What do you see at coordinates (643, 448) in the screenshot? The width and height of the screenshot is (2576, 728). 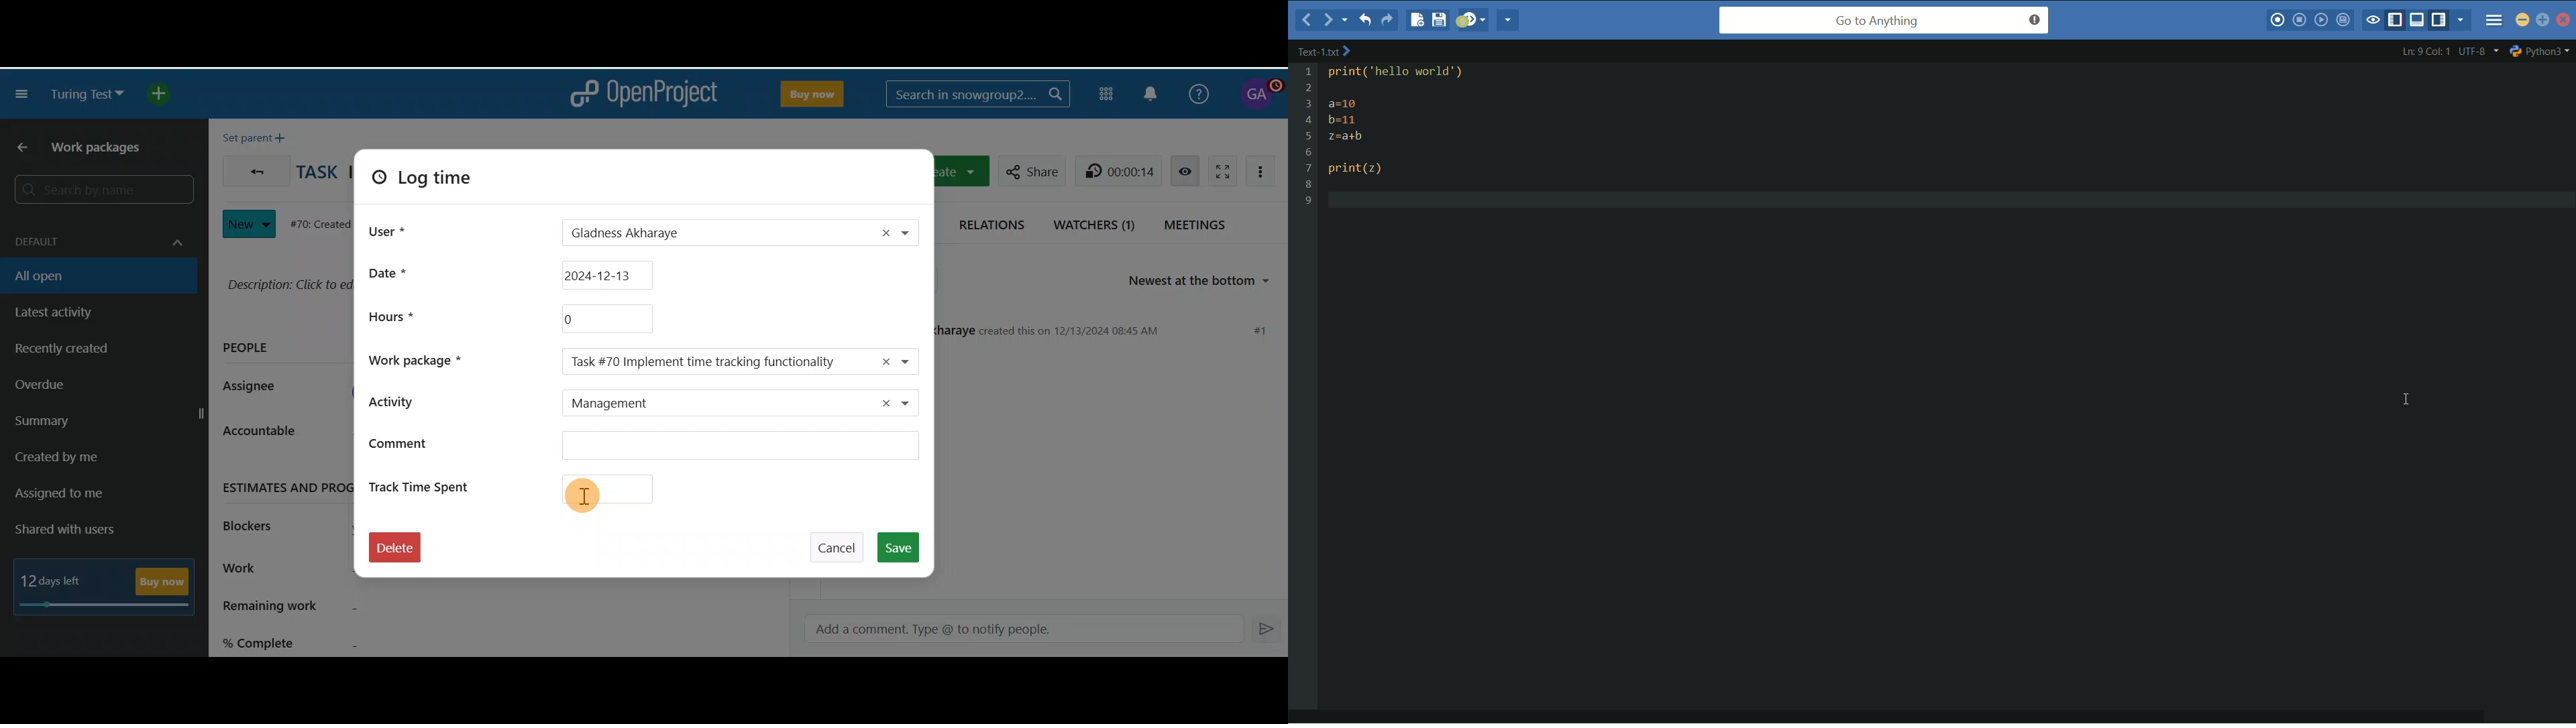 I see `Comment` at bounding box center [643, 448].